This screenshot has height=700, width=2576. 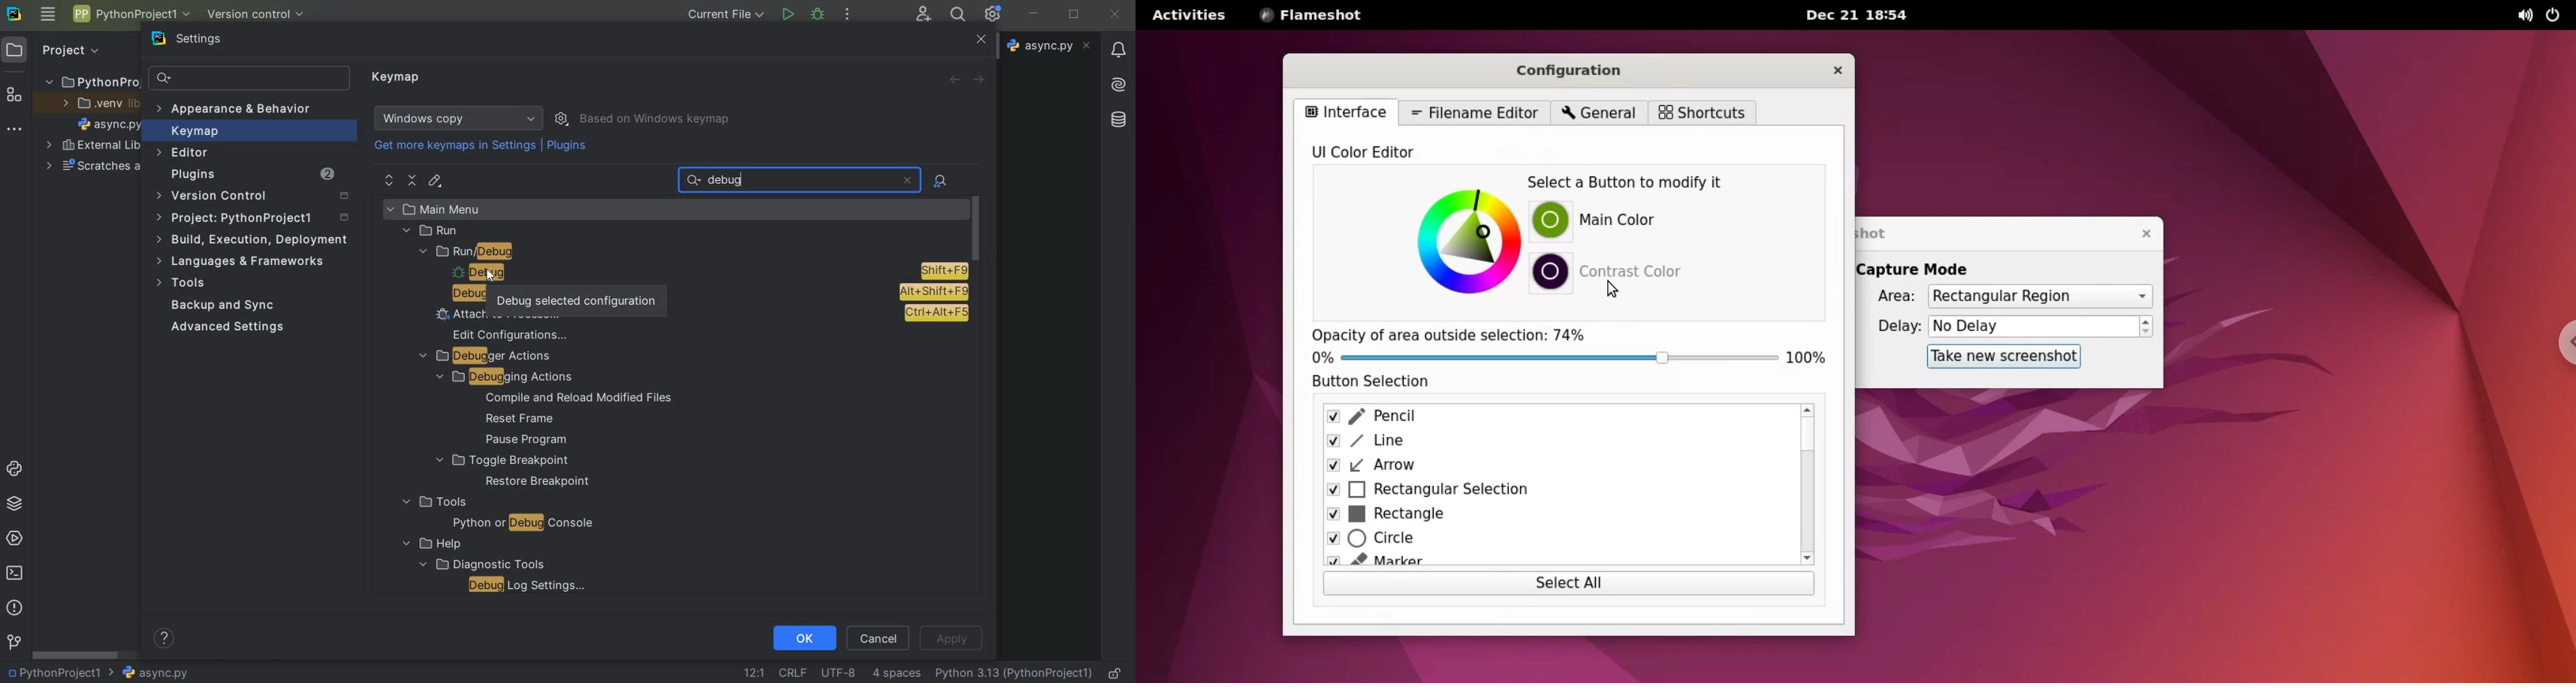 What do you see at coordinates (1051, 45) in the screenshot?
I see `file name` at bounding box center [1051, 45].